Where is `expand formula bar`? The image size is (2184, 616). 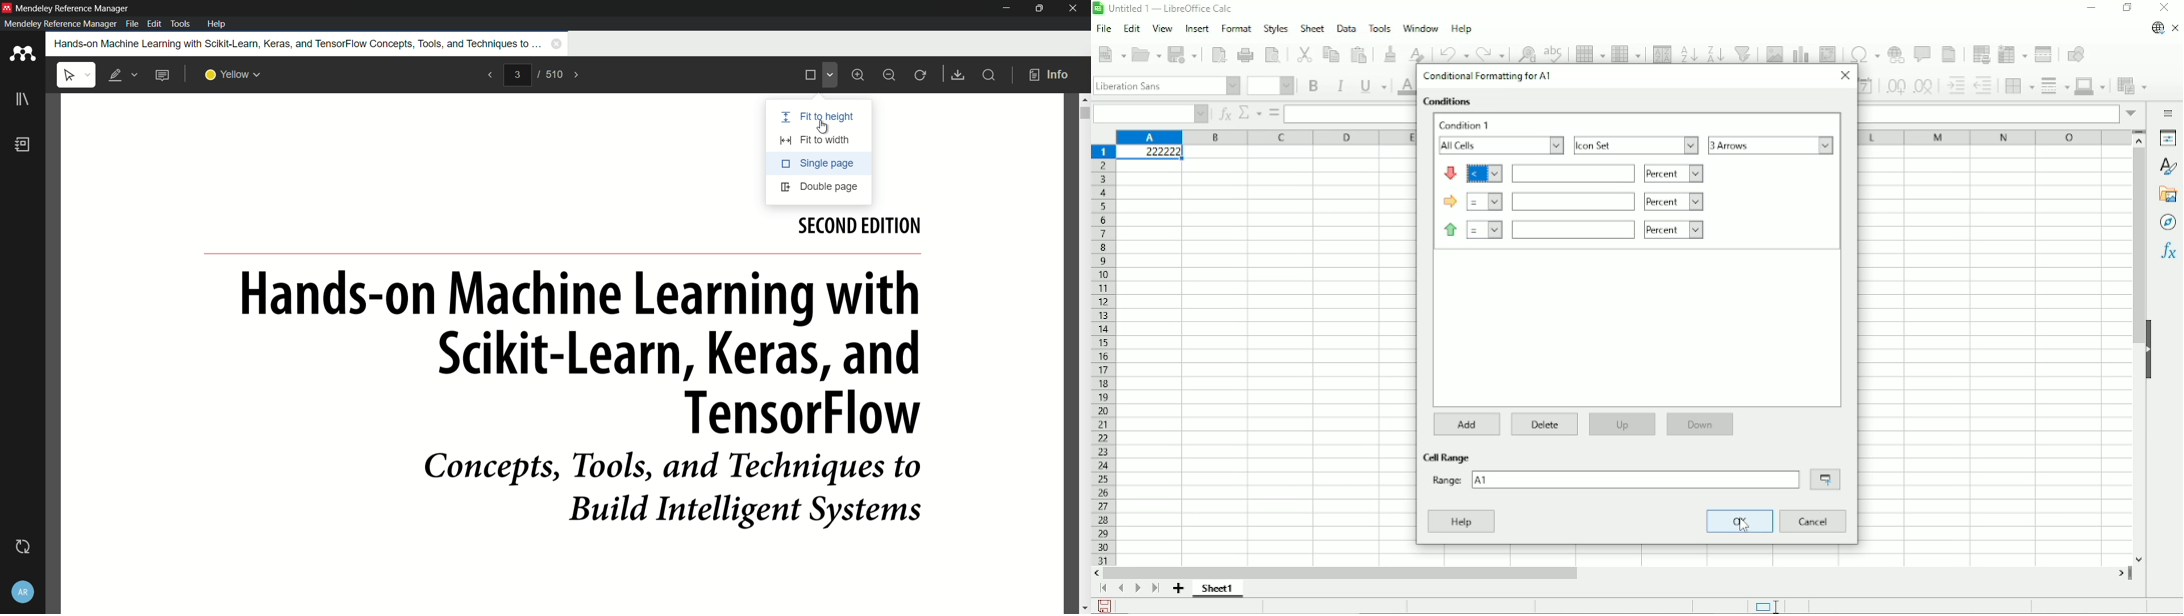 expand formula bar is located at coordinates (2131, 112).